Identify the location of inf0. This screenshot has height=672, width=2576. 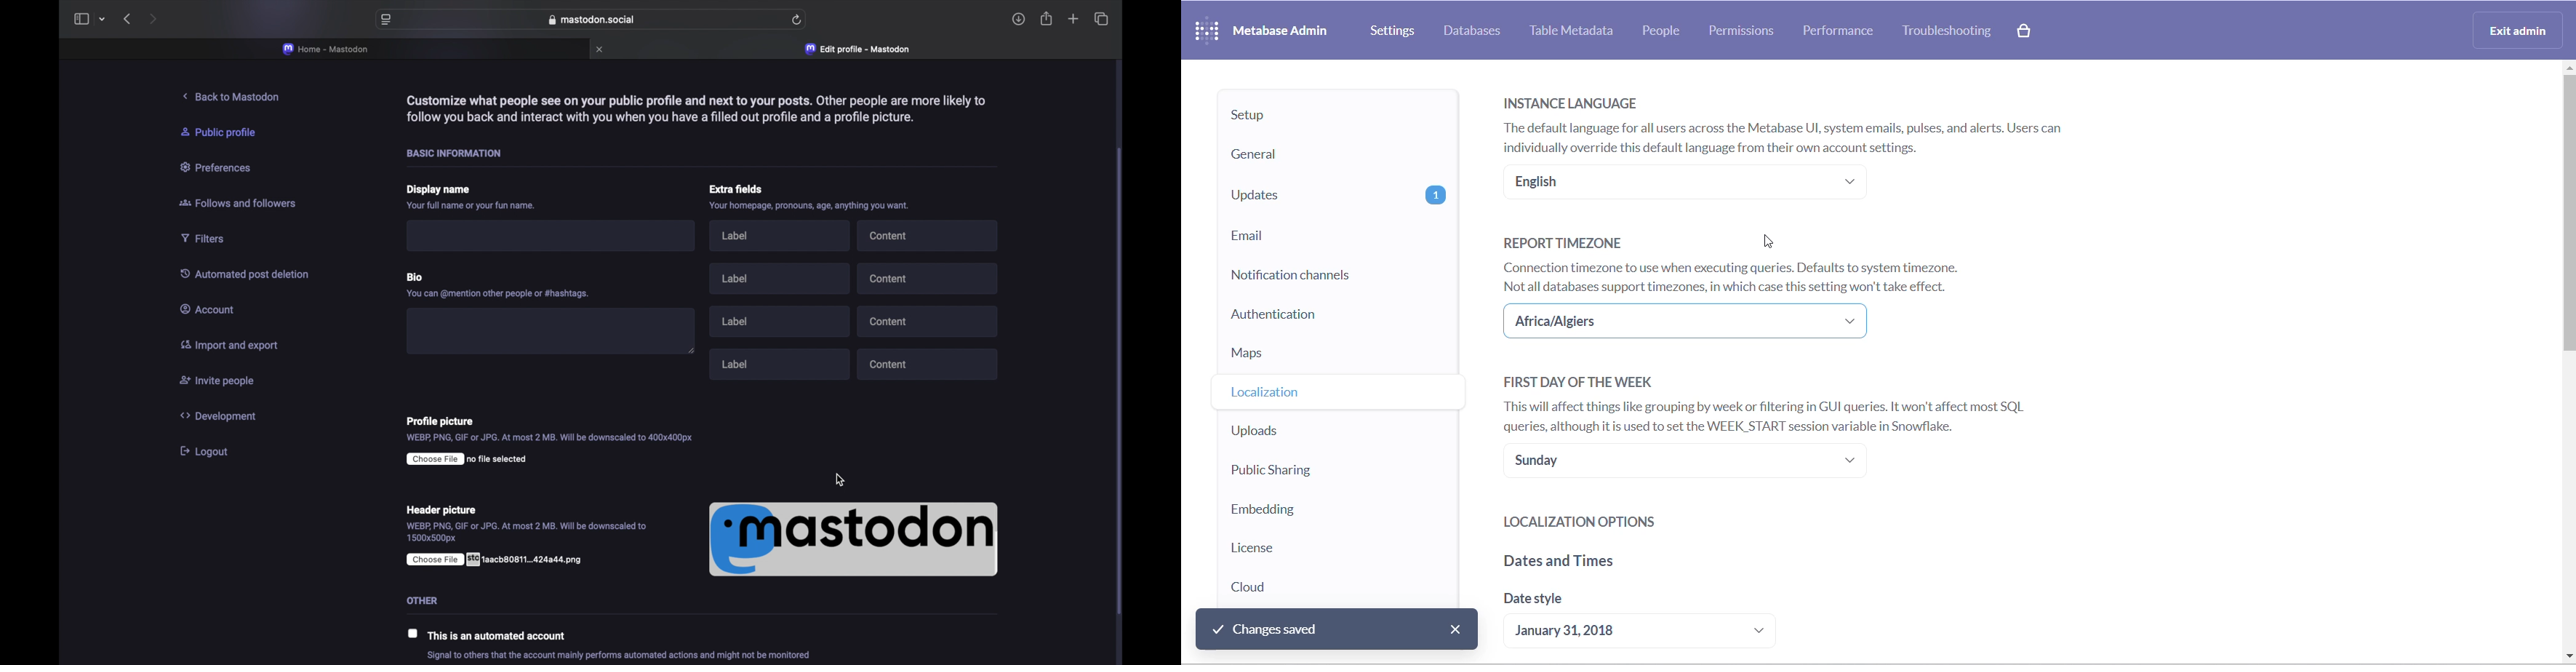
(814, 208).